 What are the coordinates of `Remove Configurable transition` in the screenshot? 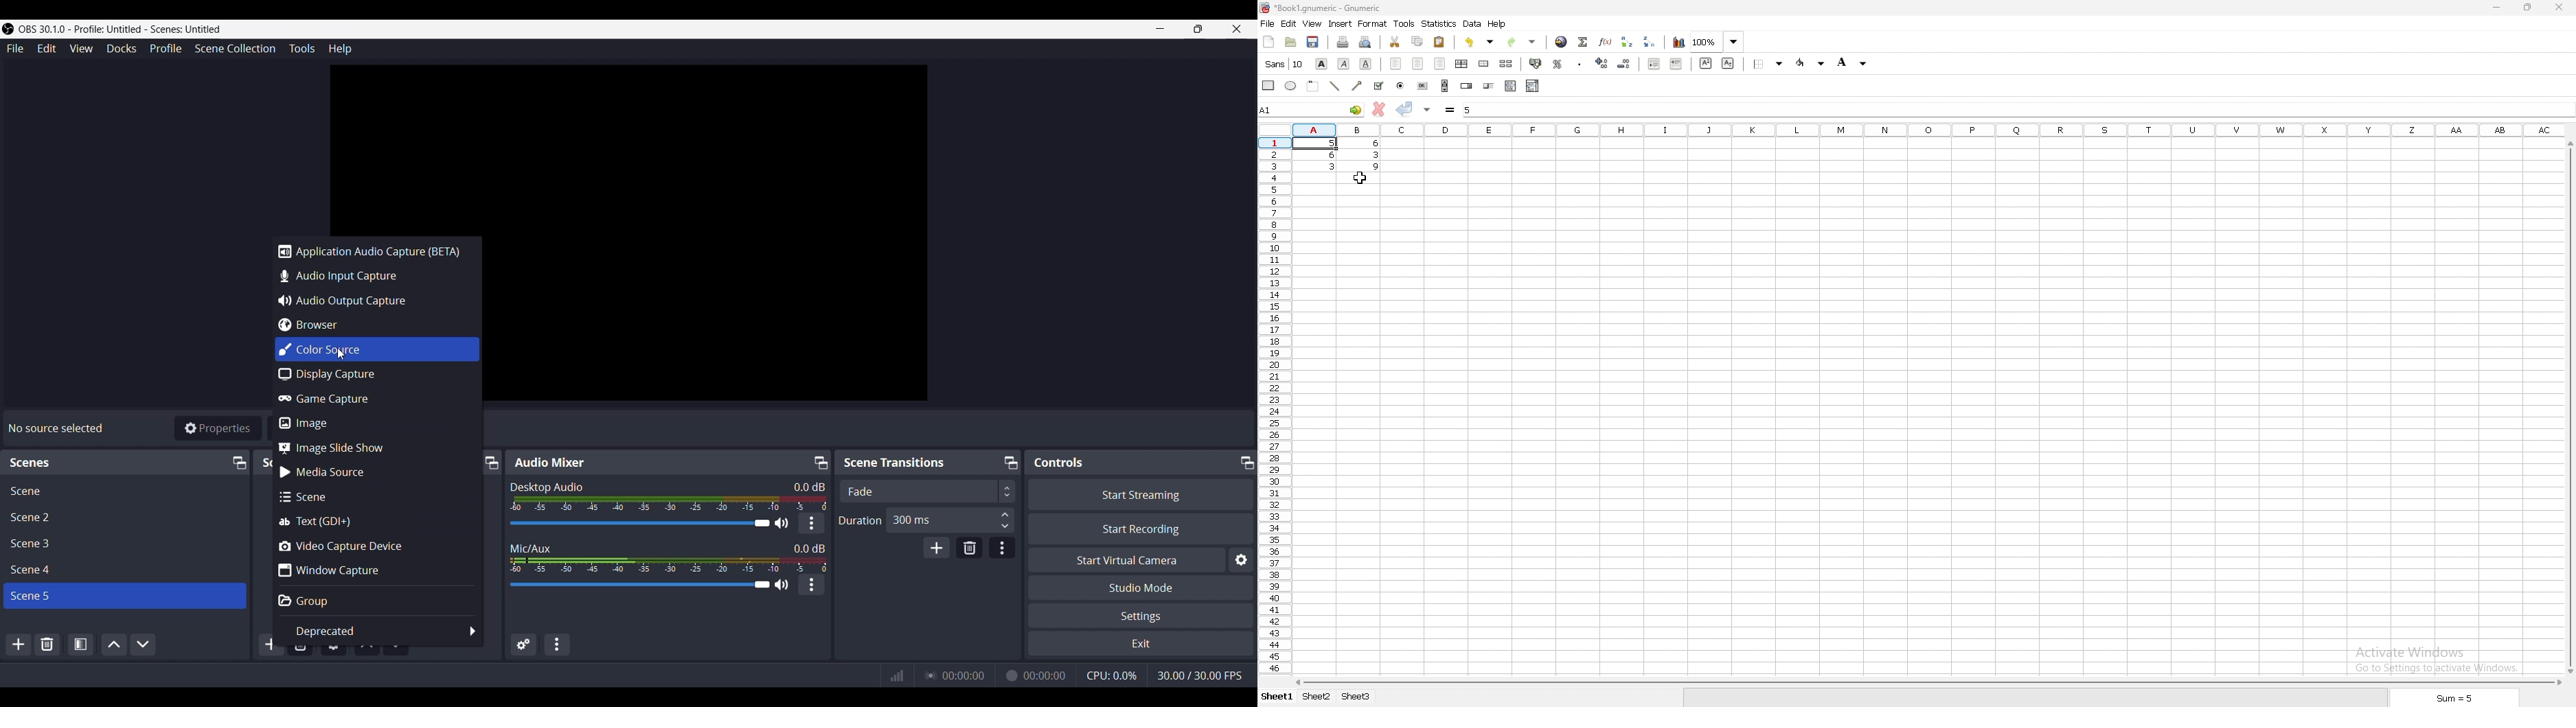 It's located at (969, 547).